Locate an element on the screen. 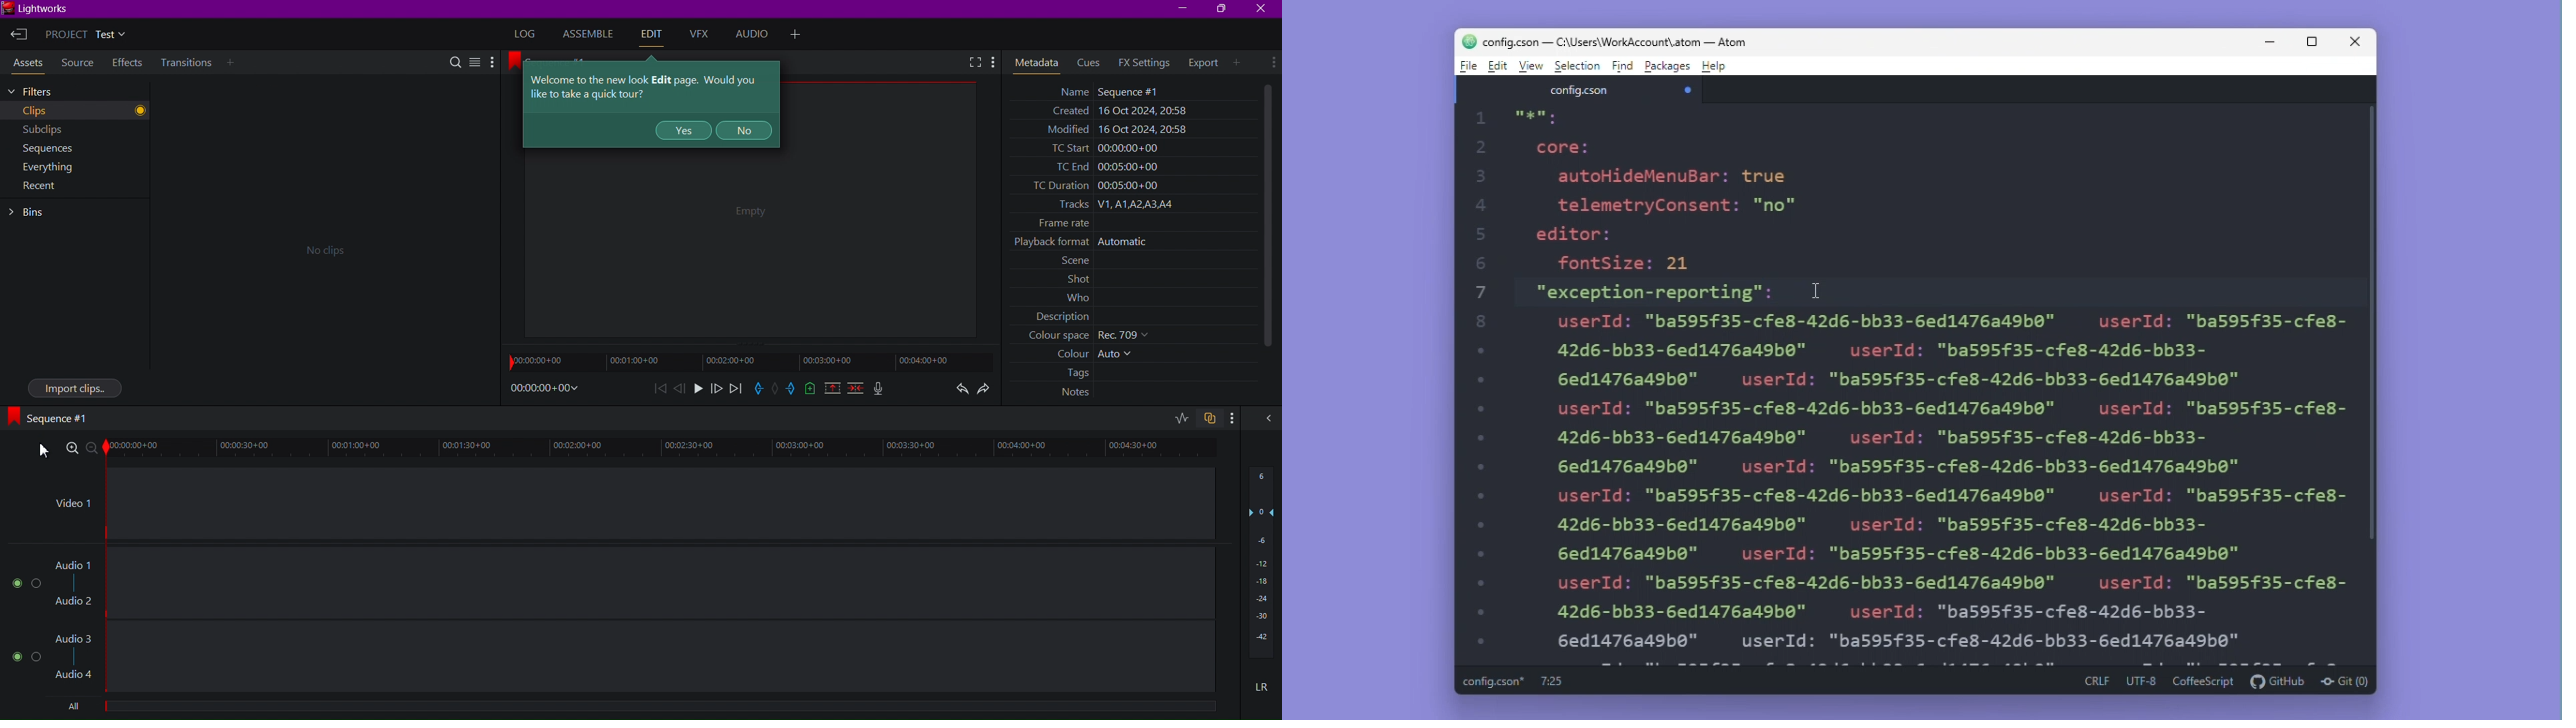 This screenshot has height=728, width=2576. 3 4 5 6 7 is located at coordinates (1481, 409).